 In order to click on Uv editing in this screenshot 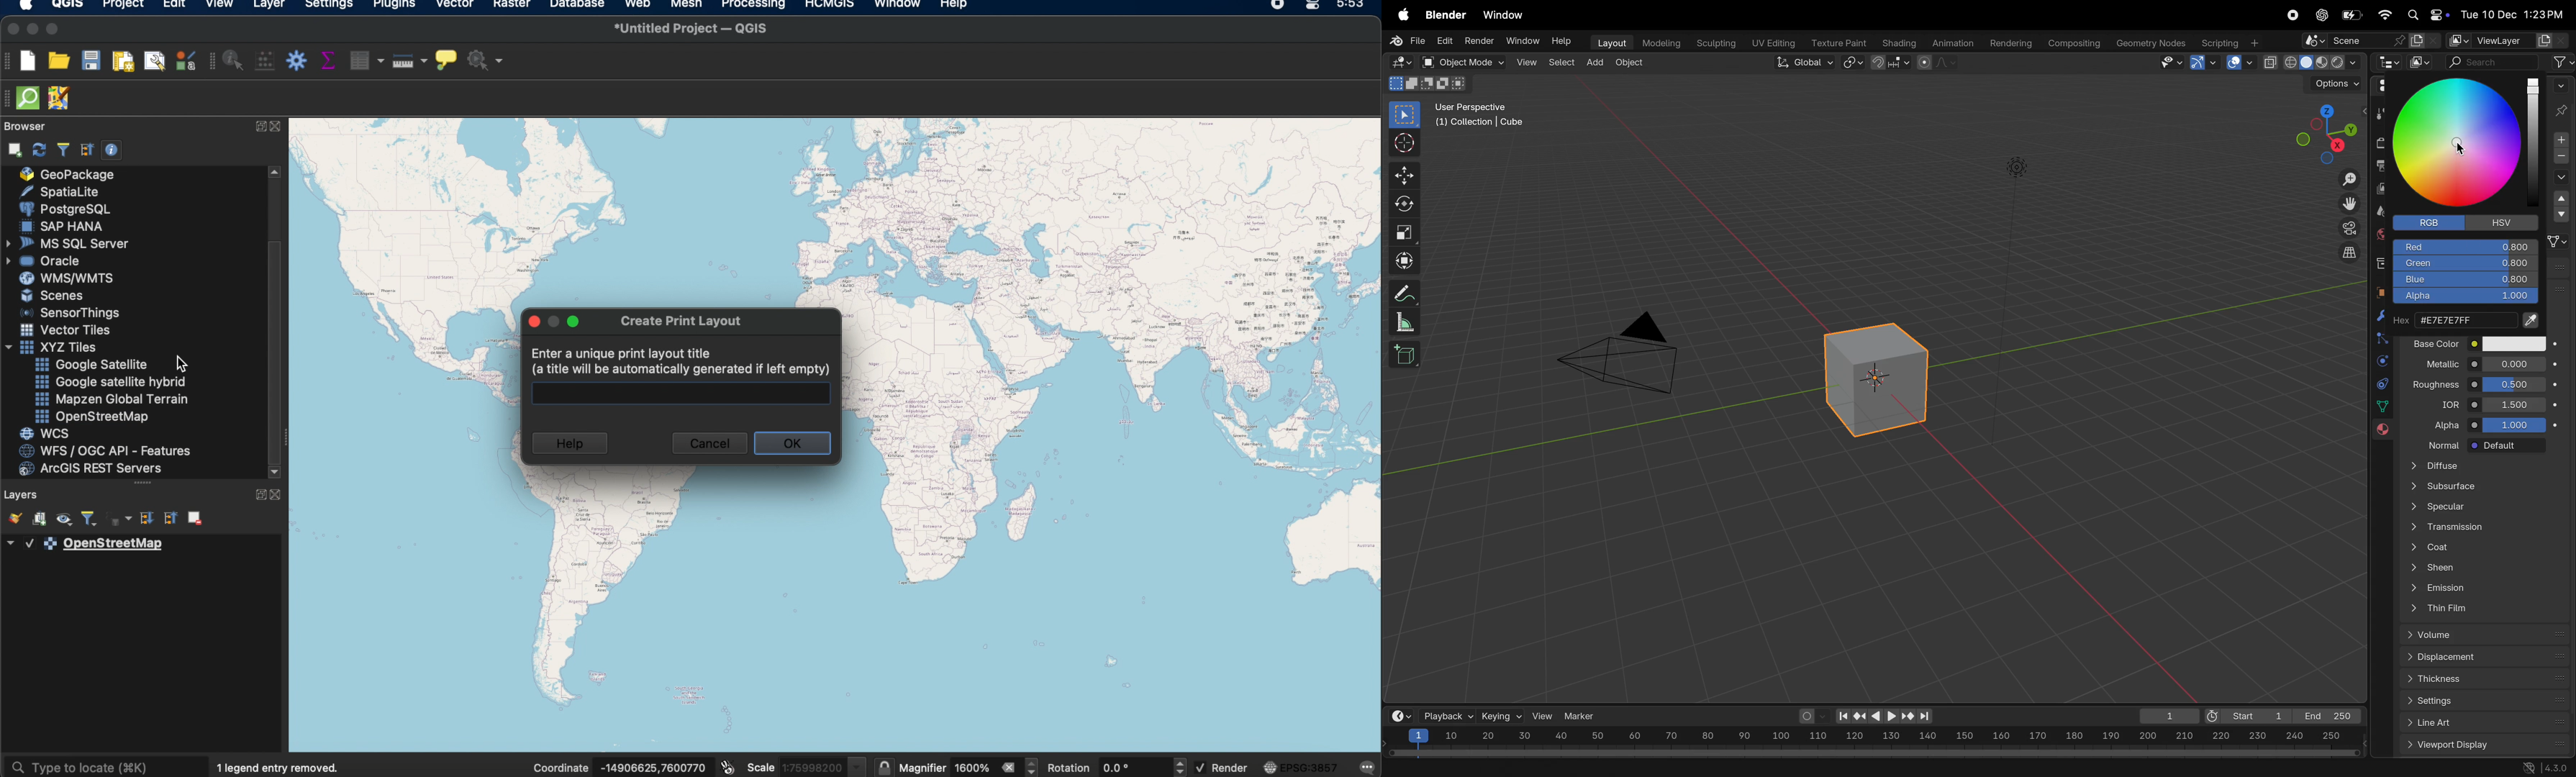, I will do `click(1770, 41)`.